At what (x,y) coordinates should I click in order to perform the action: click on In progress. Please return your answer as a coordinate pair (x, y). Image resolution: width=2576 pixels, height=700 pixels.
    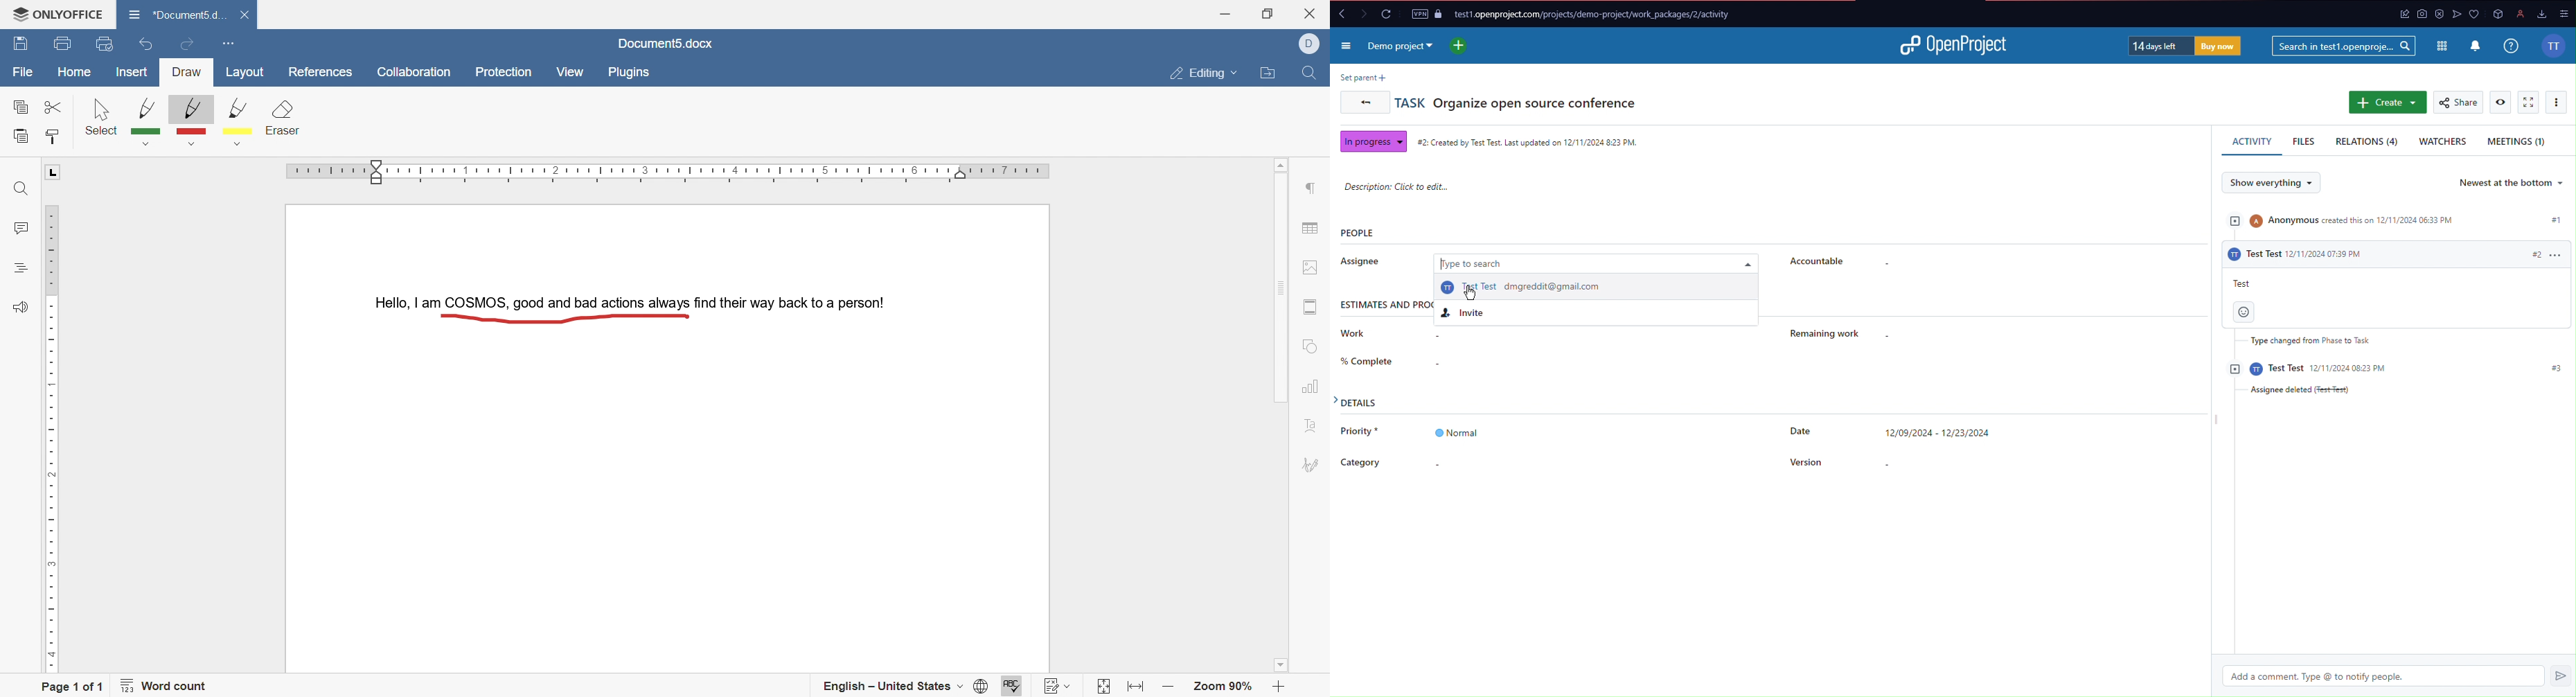
    Looking at the image, I should click on (1372, 141).